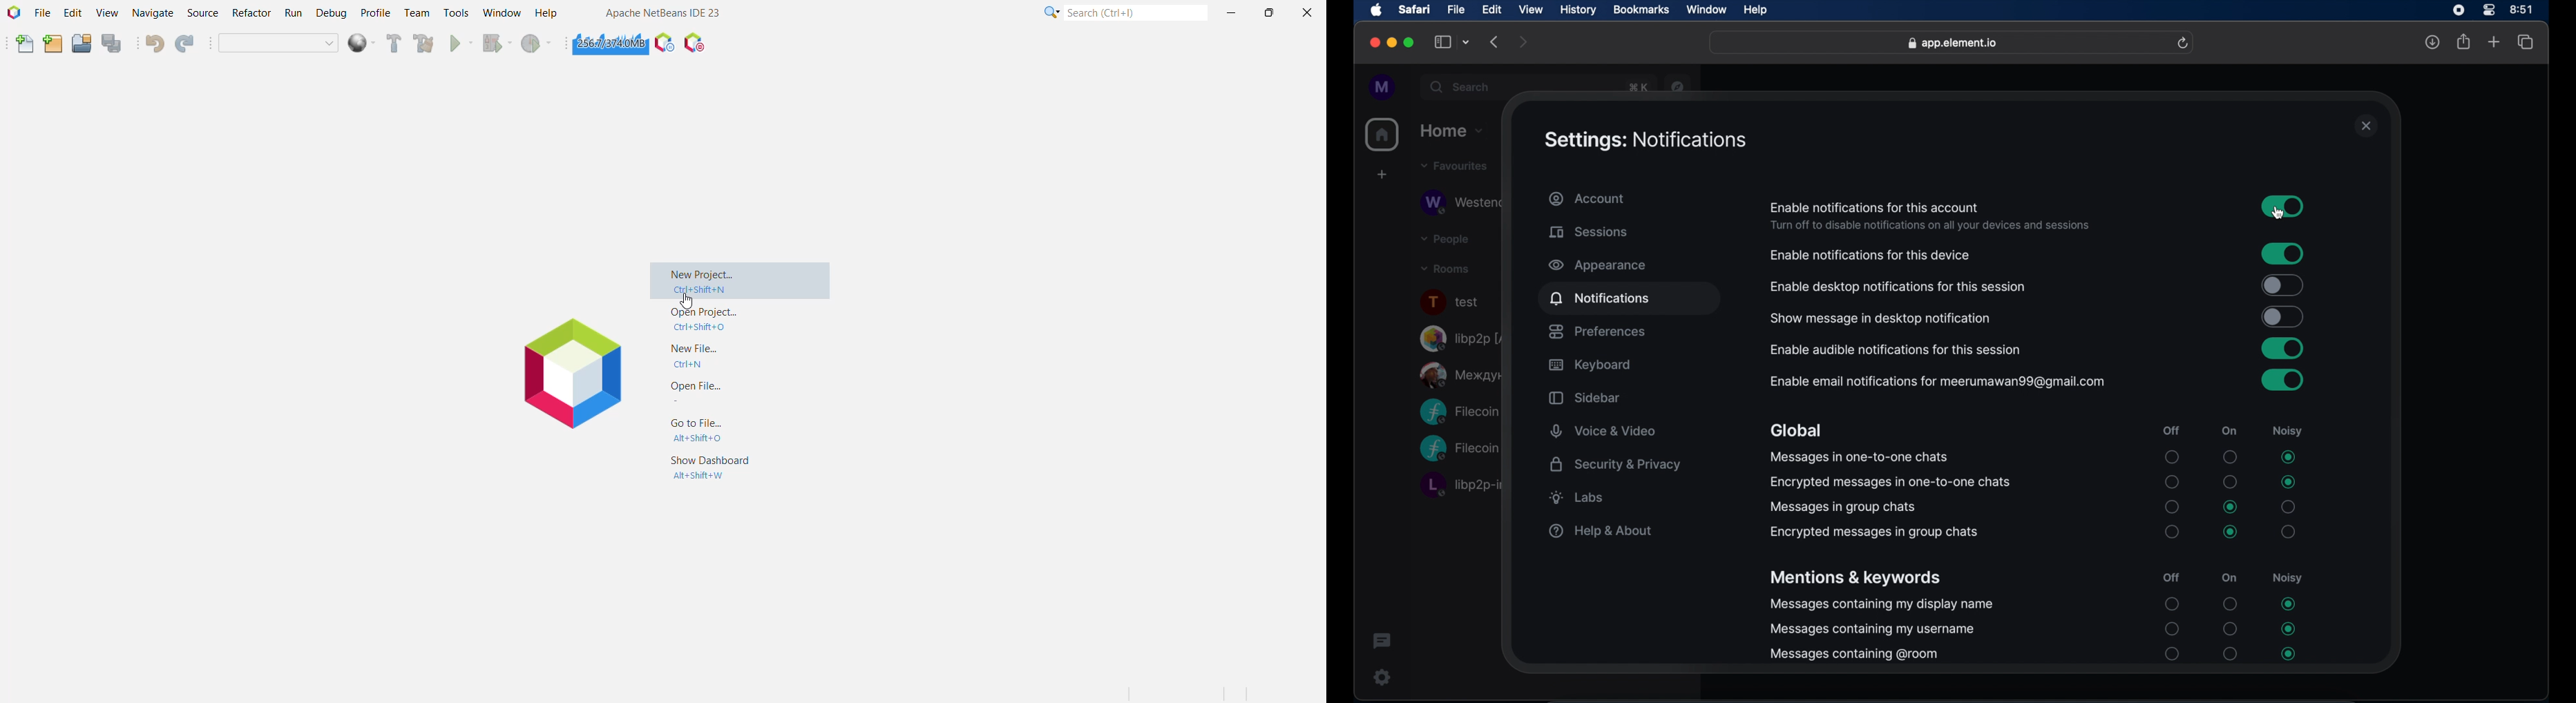 The height and width of the screenshot is (728, 2576). I want to click on Save All, so click(113, 44).